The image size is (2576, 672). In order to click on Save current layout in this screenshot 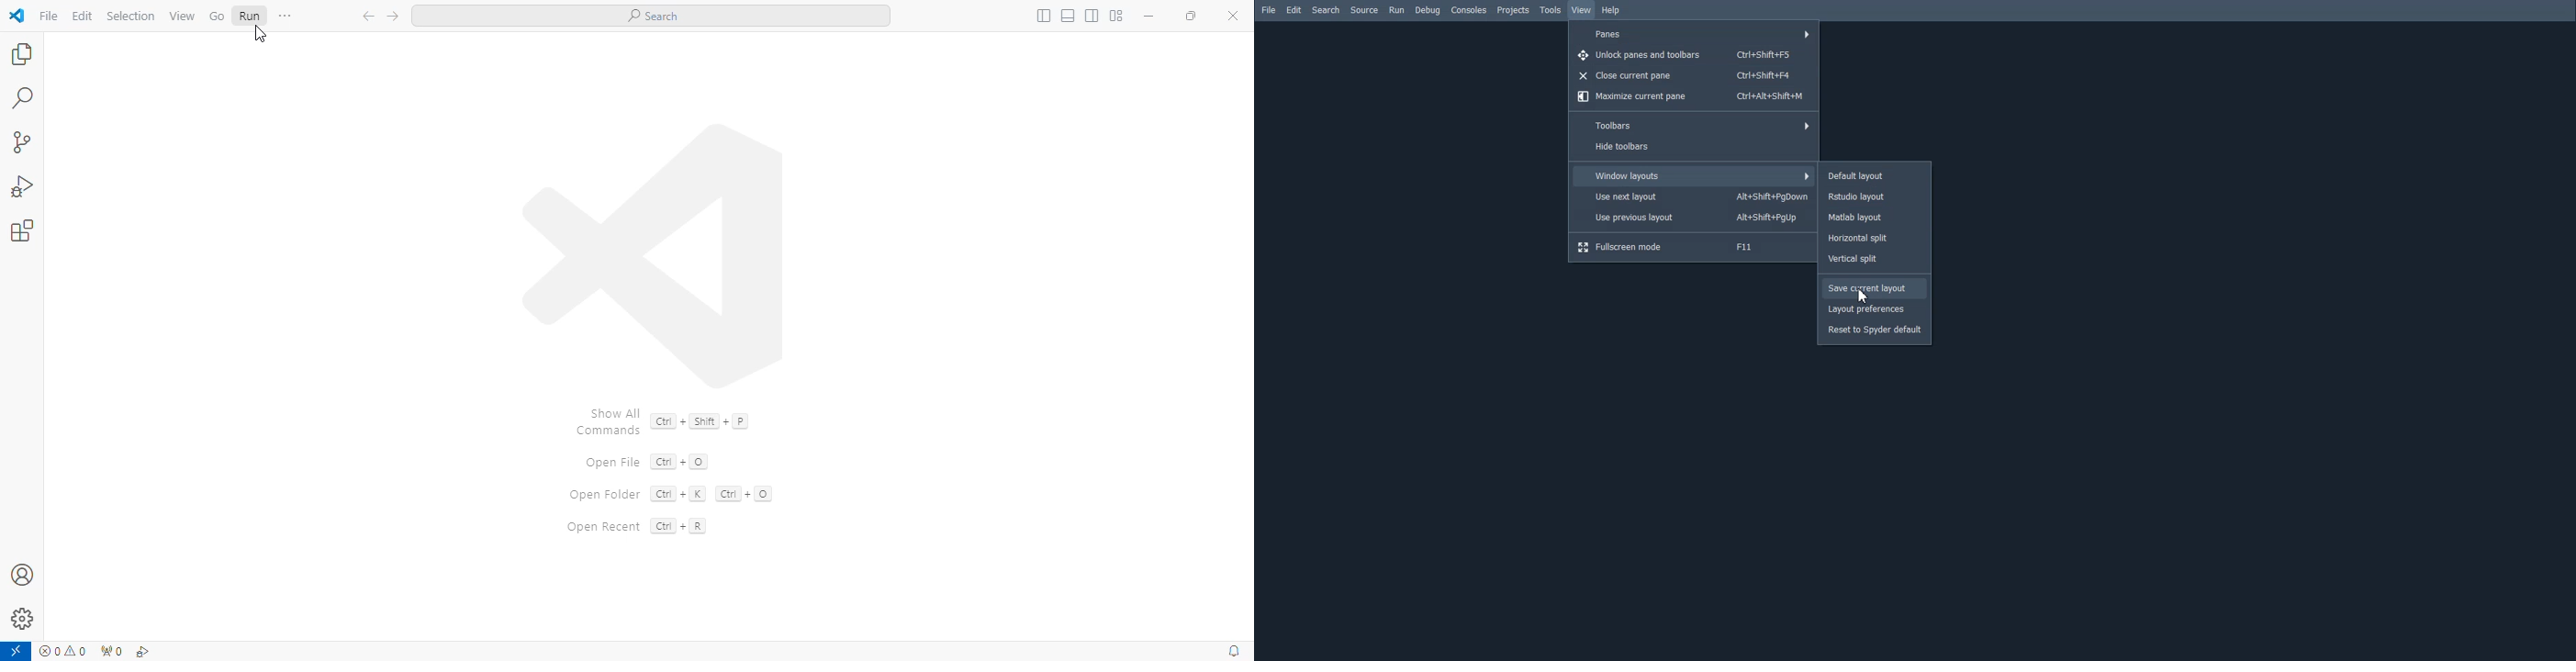, I will do `click(1874, 288)`.